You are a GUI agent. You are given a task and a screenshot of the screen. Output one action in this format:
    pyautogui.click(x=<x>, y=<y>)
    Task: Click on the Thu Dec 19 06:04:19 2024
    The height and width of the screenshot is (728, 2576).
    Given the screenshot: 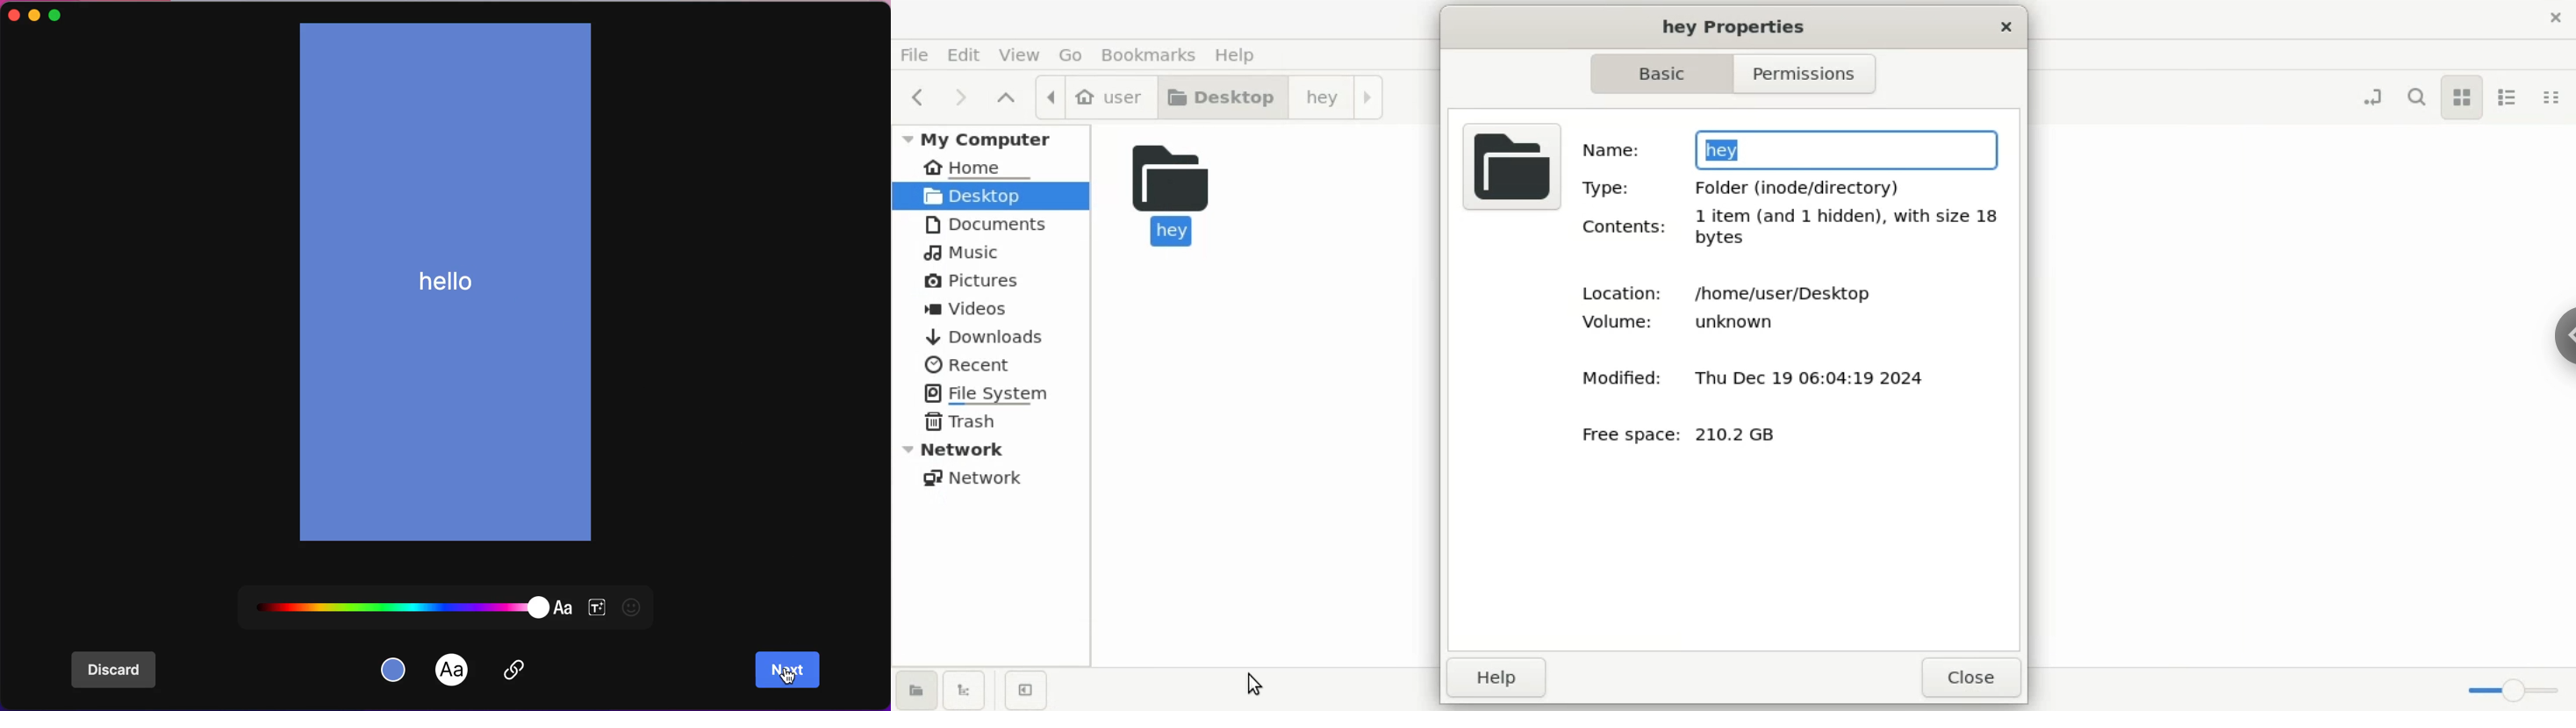 What is the action you would take?
    pyautogui.click(x=1826, y=376)
    